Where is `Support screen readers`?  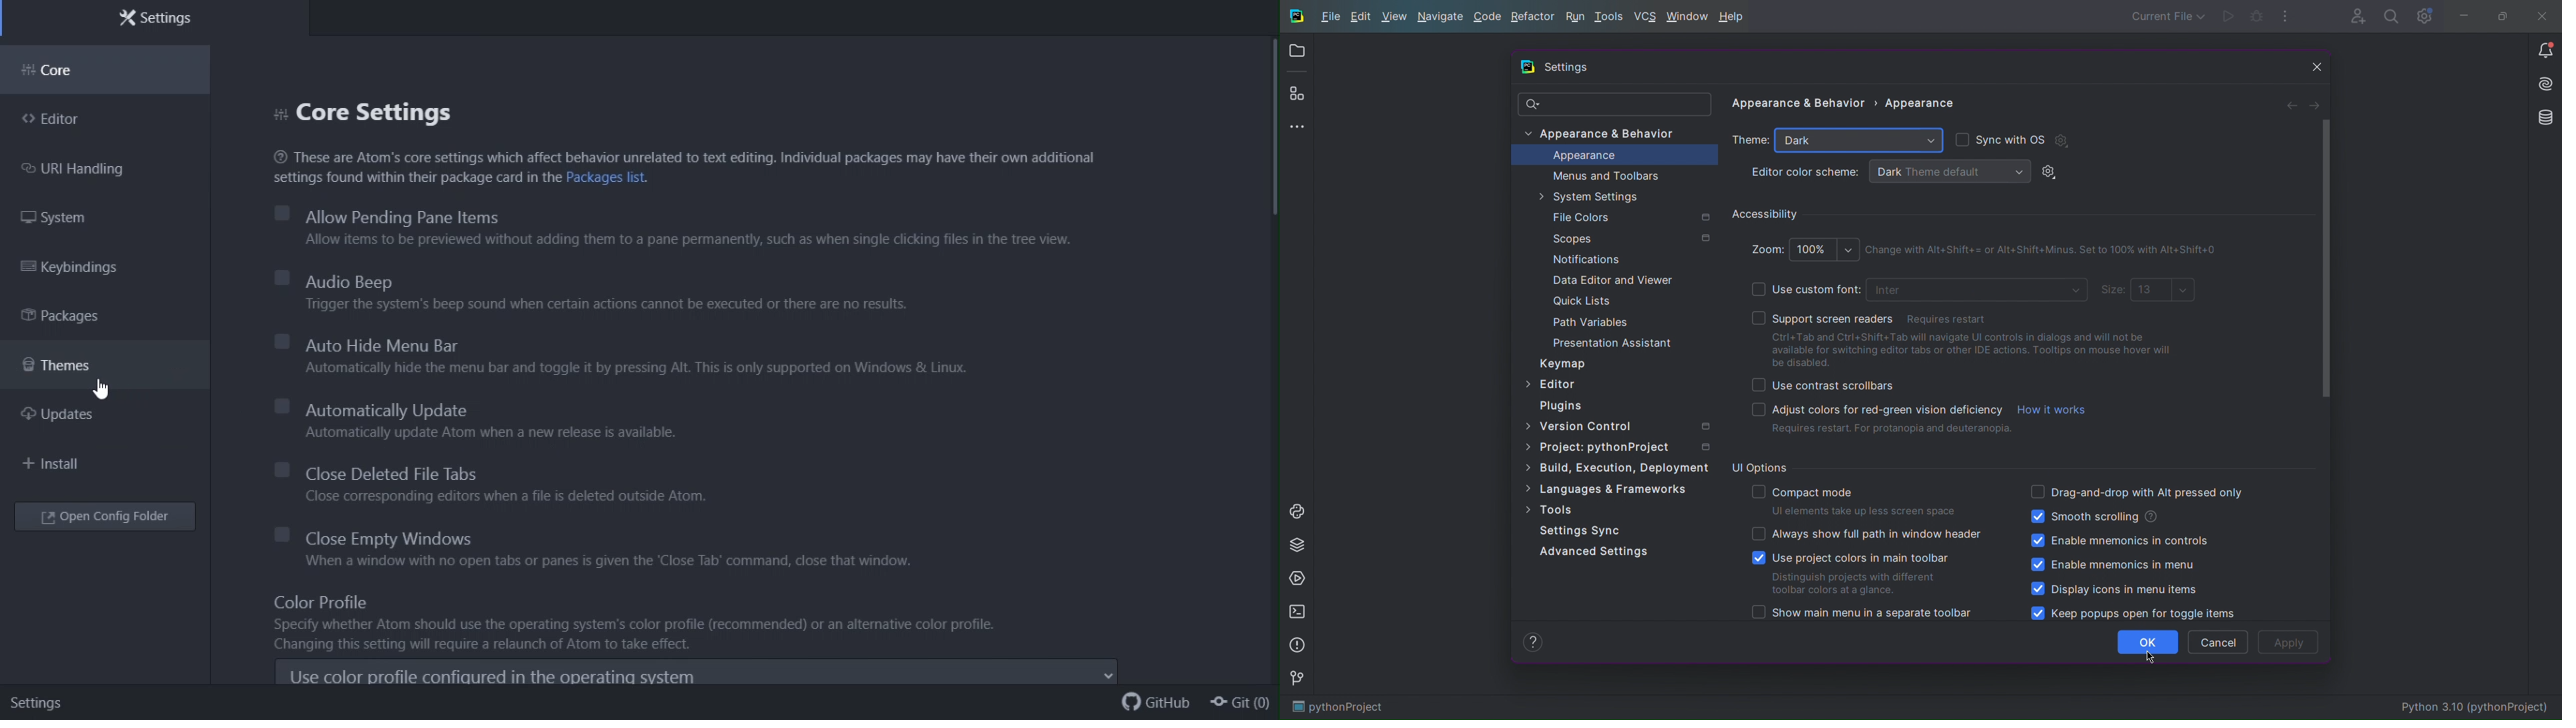
Support screen readers is located at coordinates (1968, 316).